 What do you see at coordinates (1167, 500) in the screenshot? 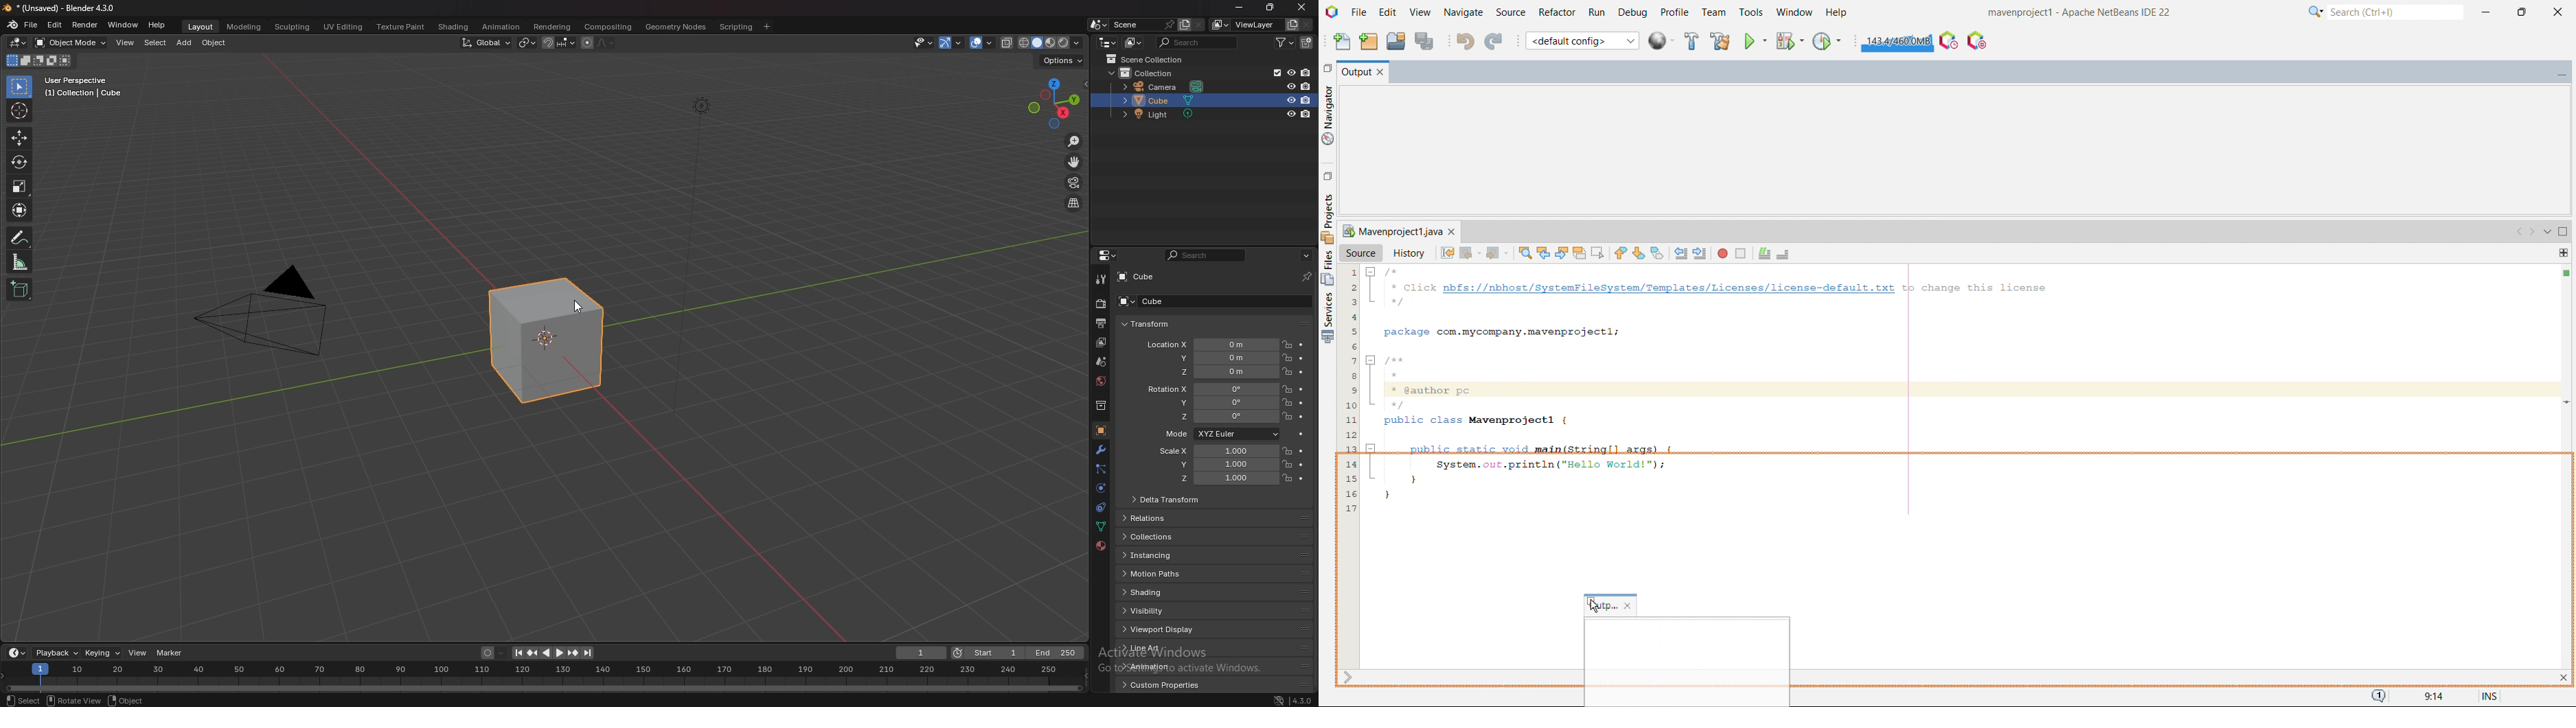
I see `delta transform` at bounding box center [1167, 500].